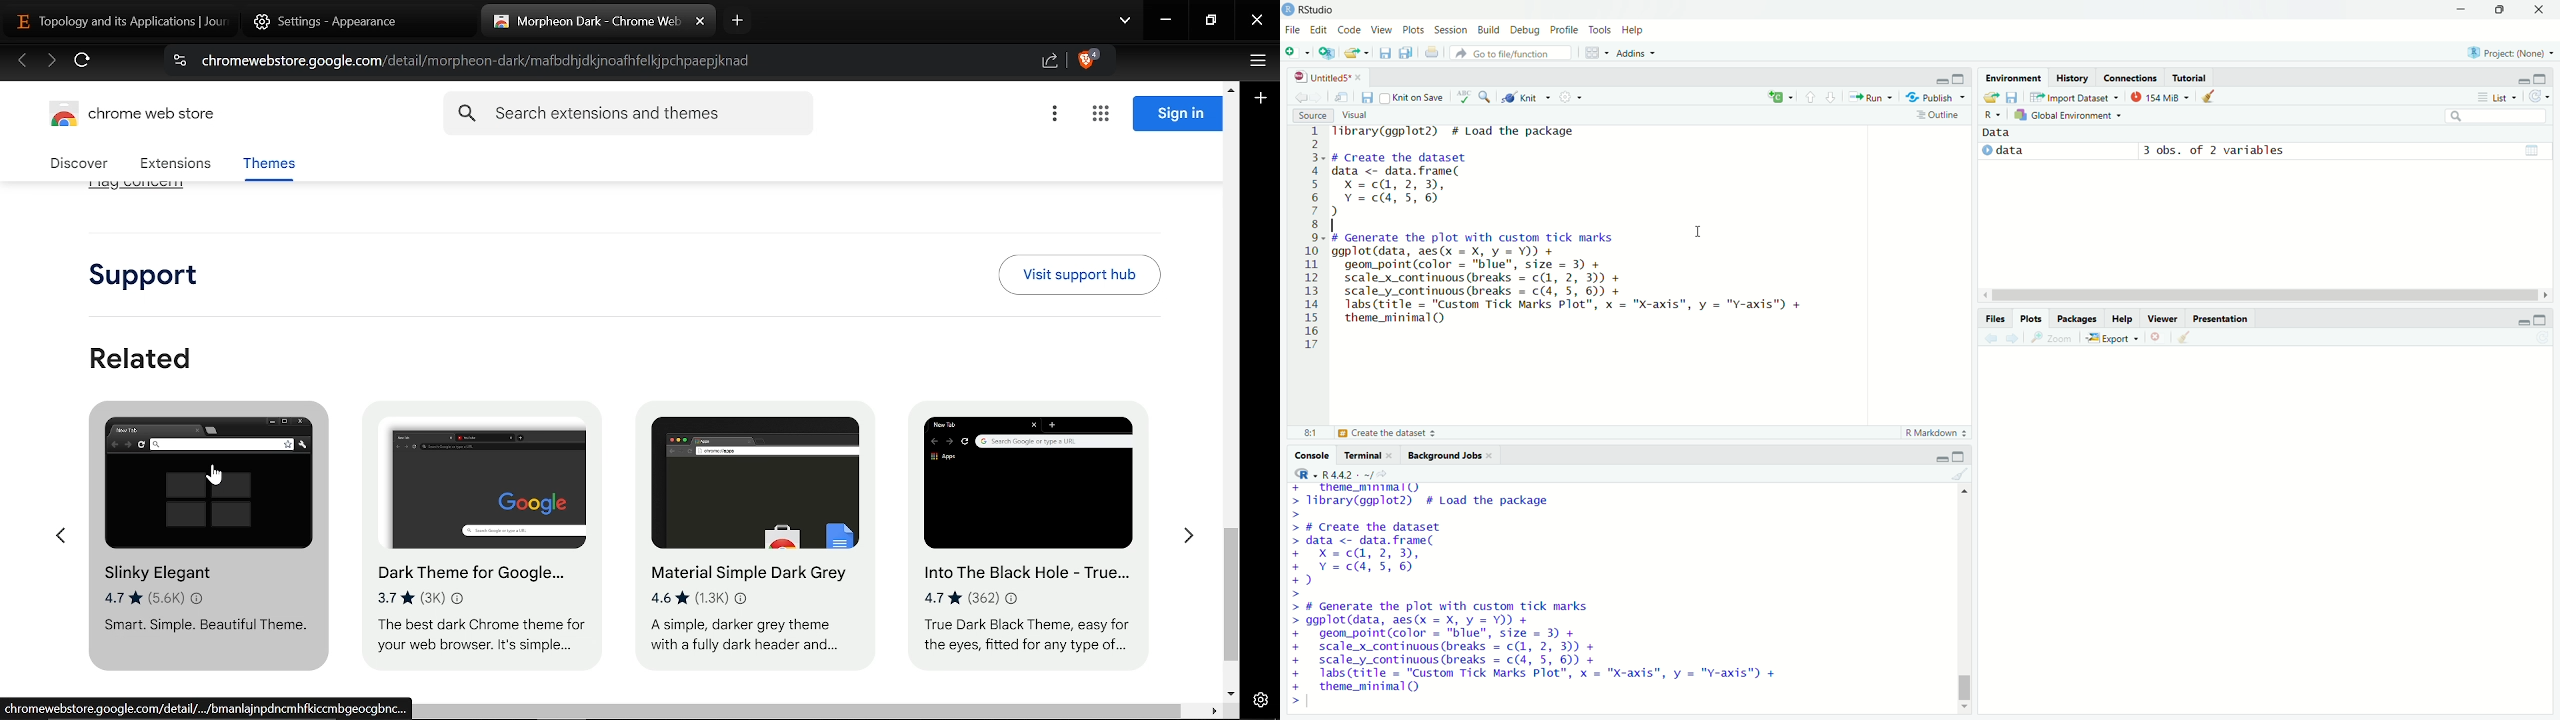 This screenshot has width=2576, height=728. I want to click on global environment, so click(2067, 116).